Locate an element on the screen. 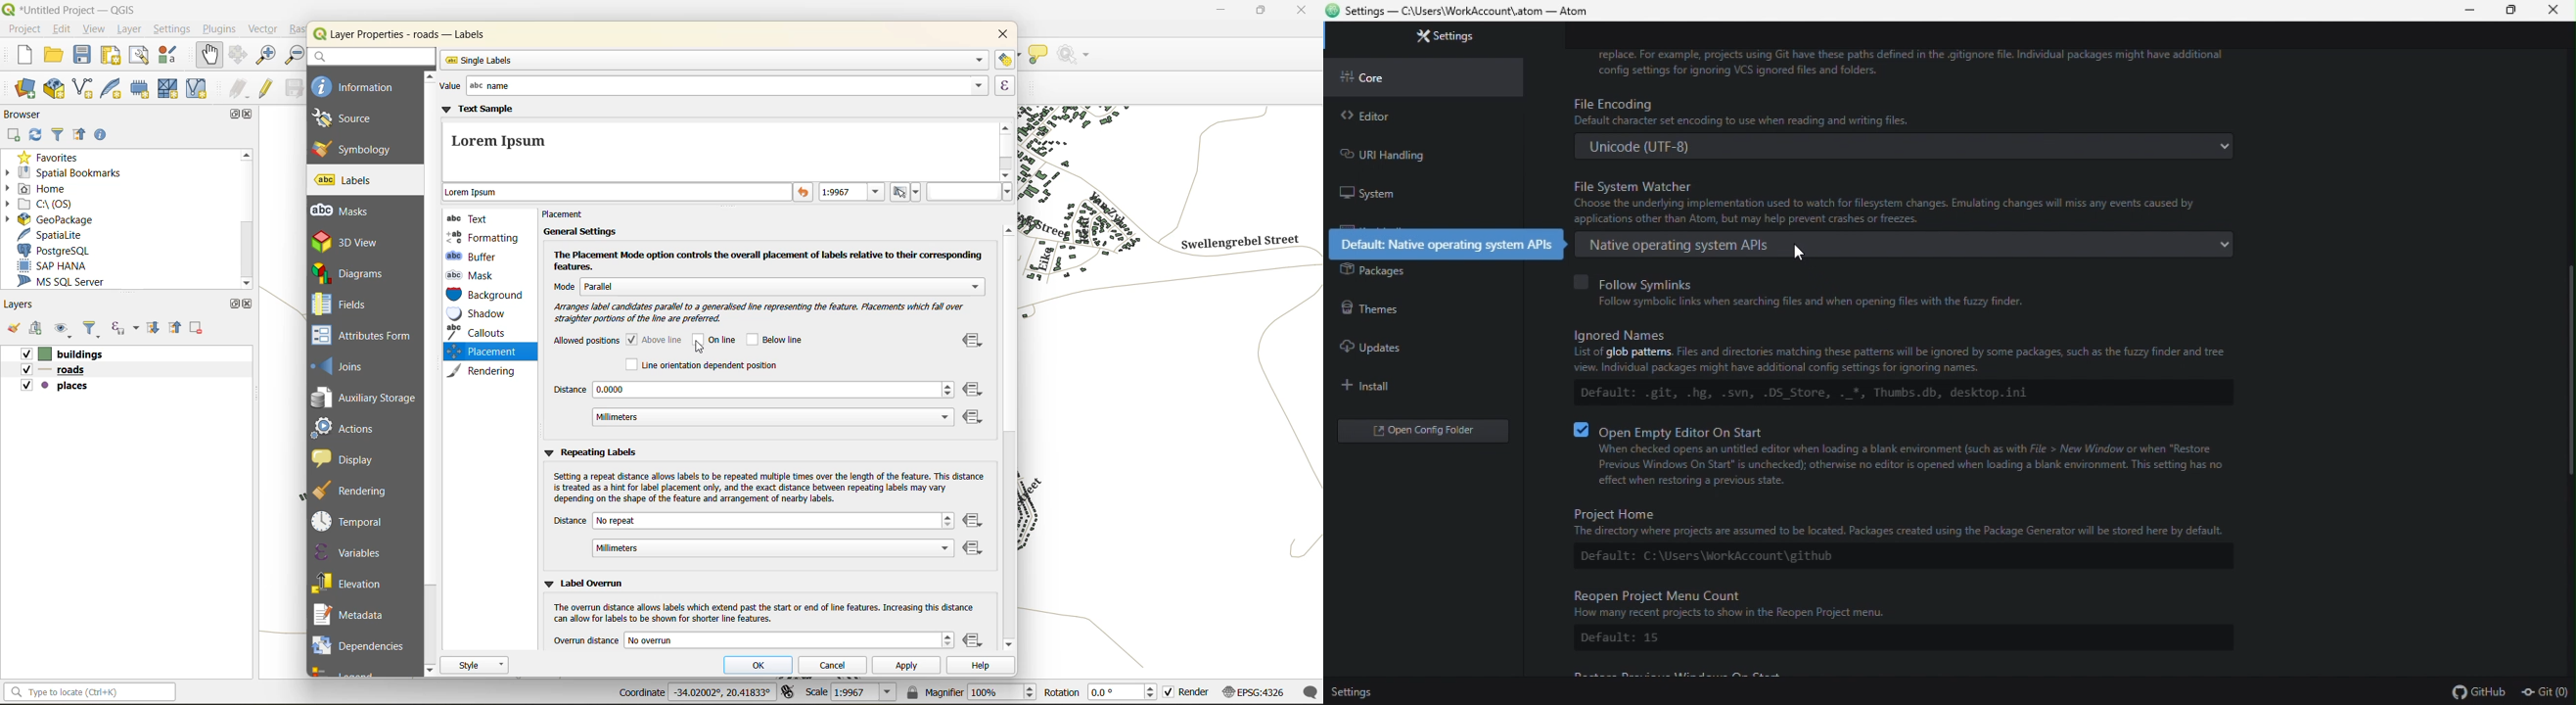 Image resolution: width=2576 pixels, height=728 pixels. information is located at coordinates (355, 86).